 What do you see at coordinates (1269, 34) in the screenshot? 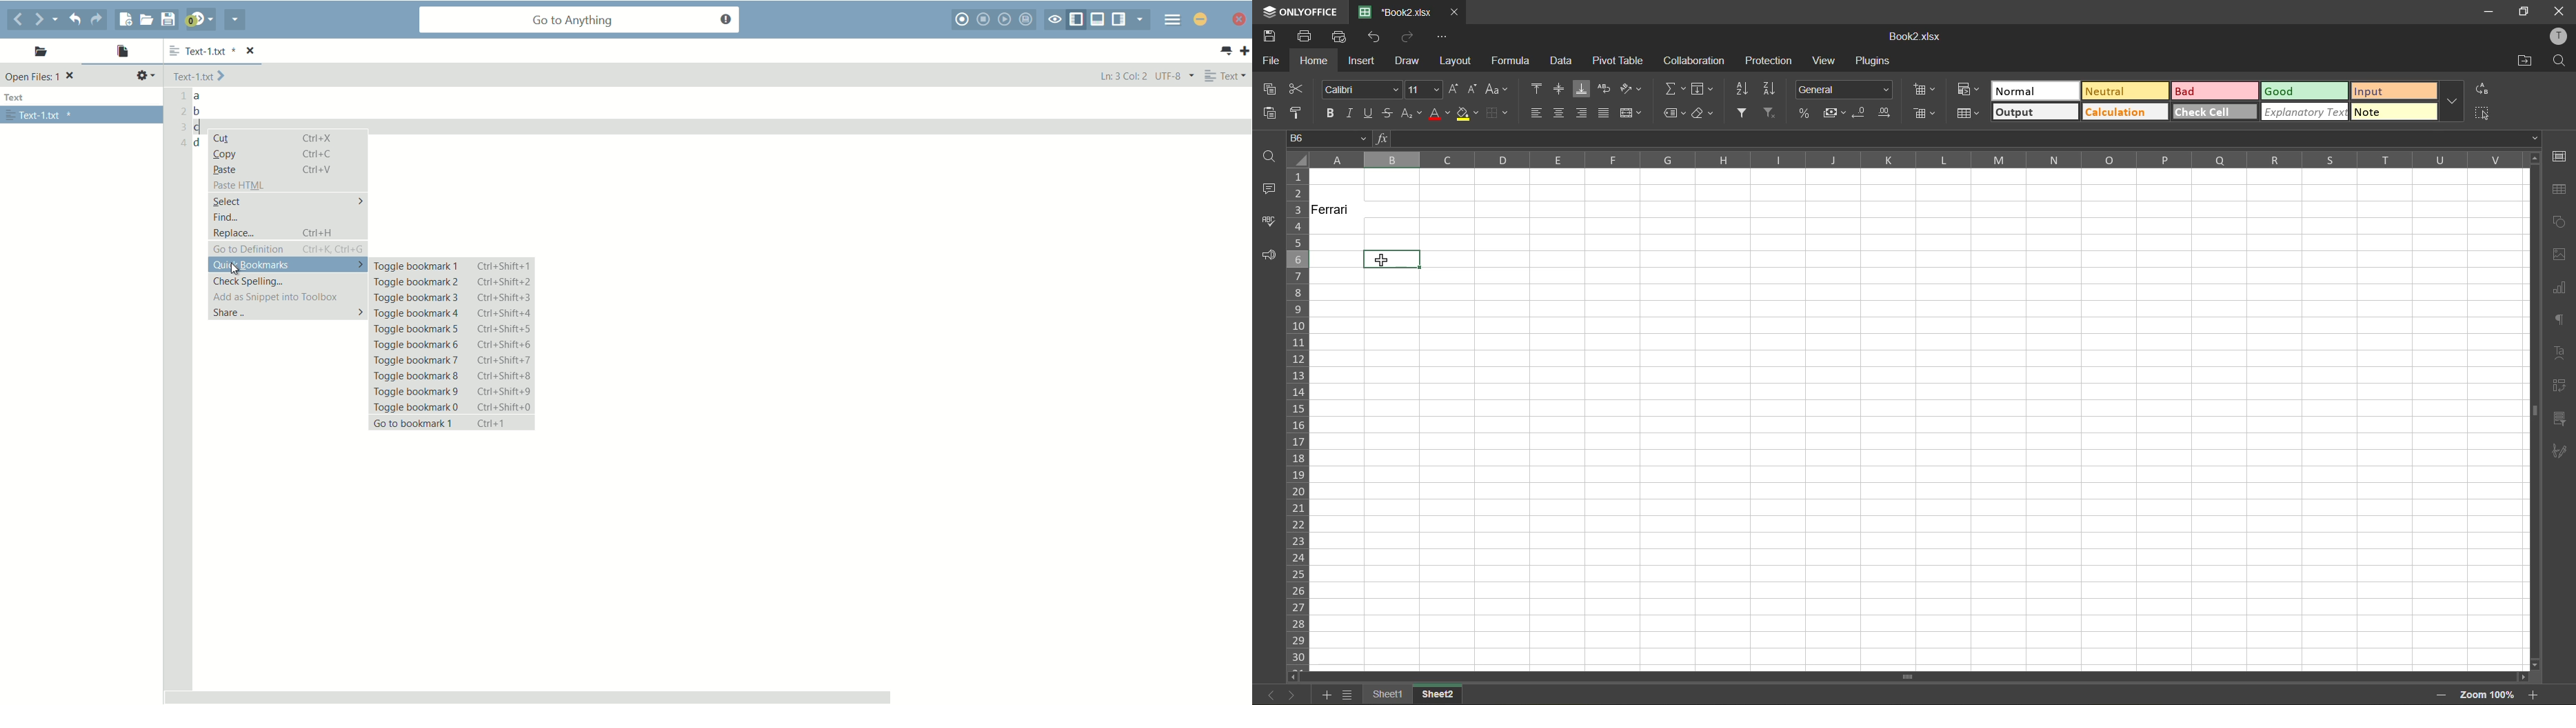
I see `save` at bounding box center [1269, 34].